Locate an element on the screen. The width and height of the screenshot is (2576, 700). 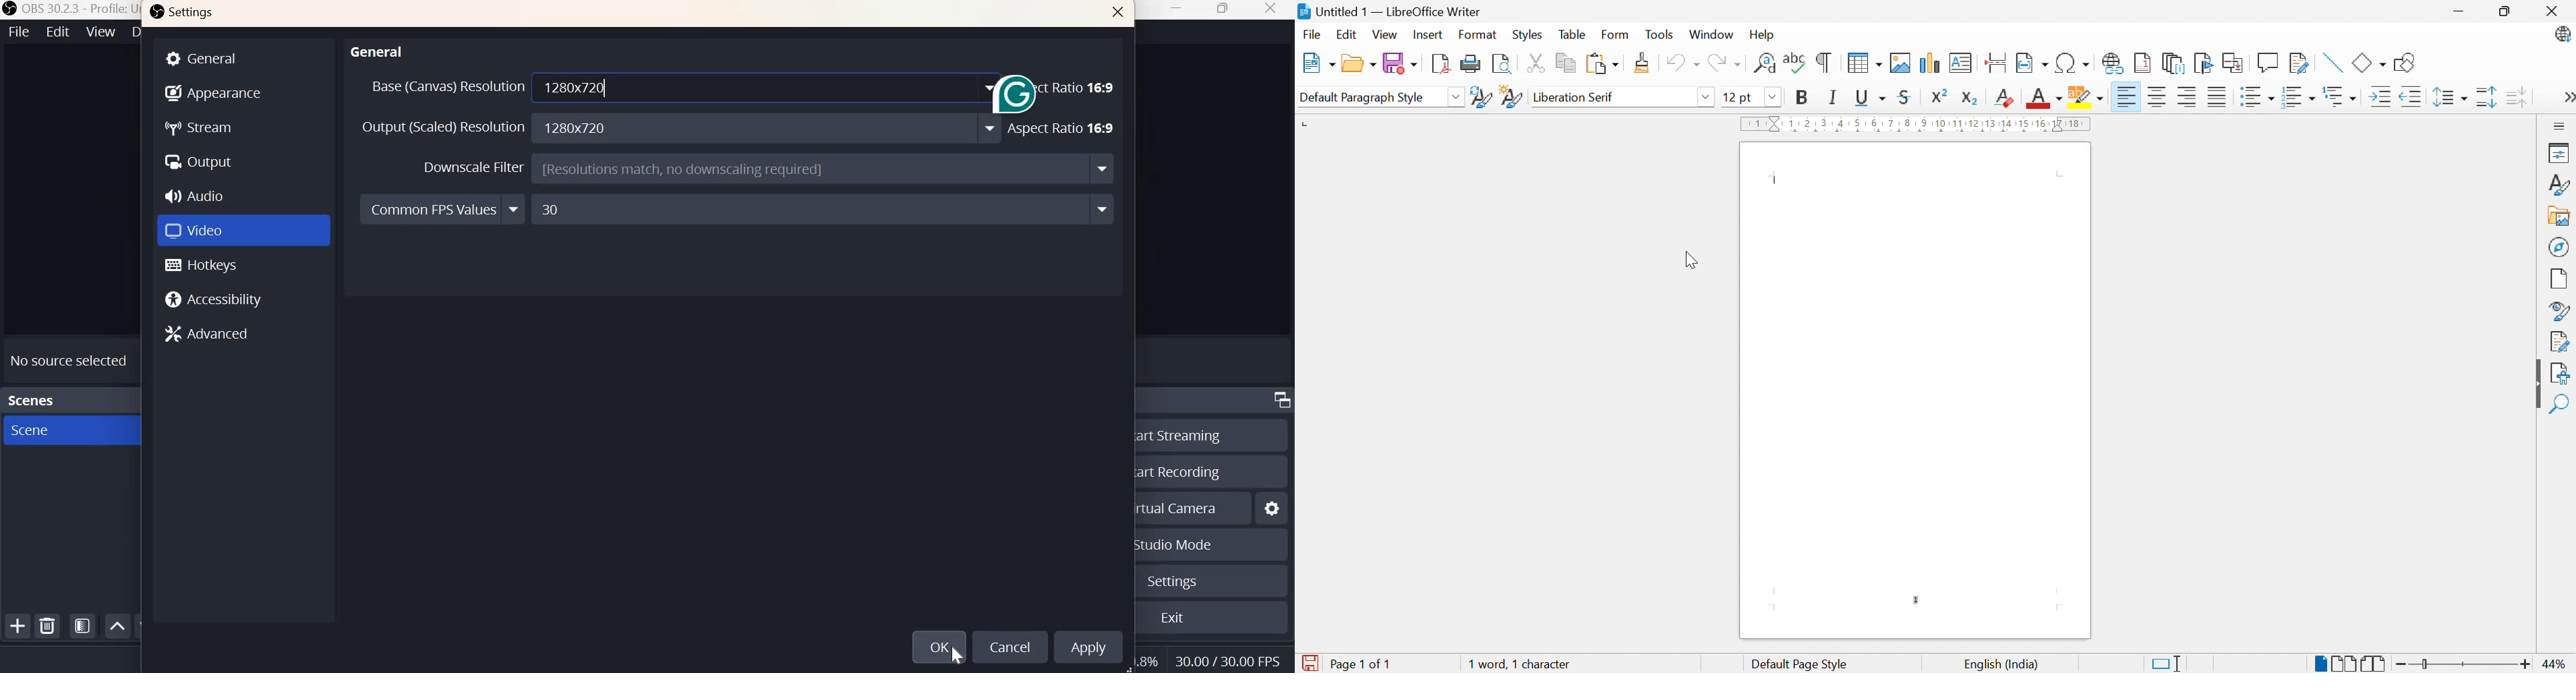
Minimize is located at coordinates (2461, 10).